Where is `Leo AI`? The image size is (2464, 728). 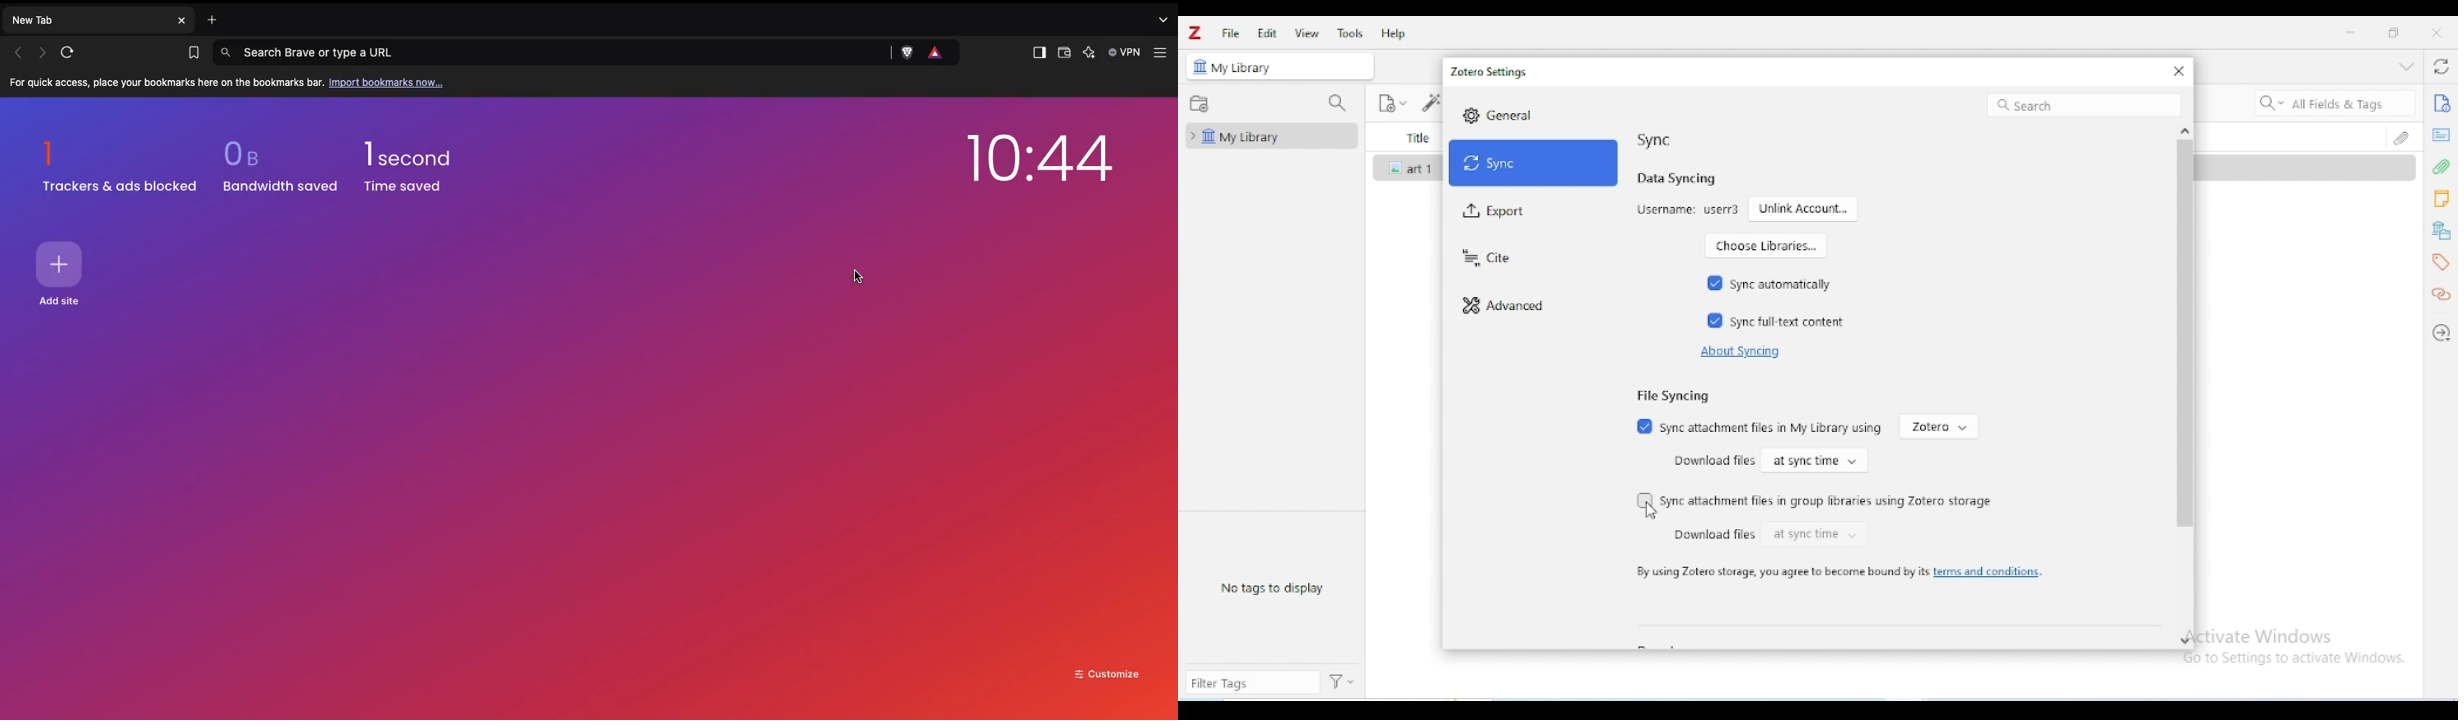 Leo AI is located at coordinates (1088, 54).